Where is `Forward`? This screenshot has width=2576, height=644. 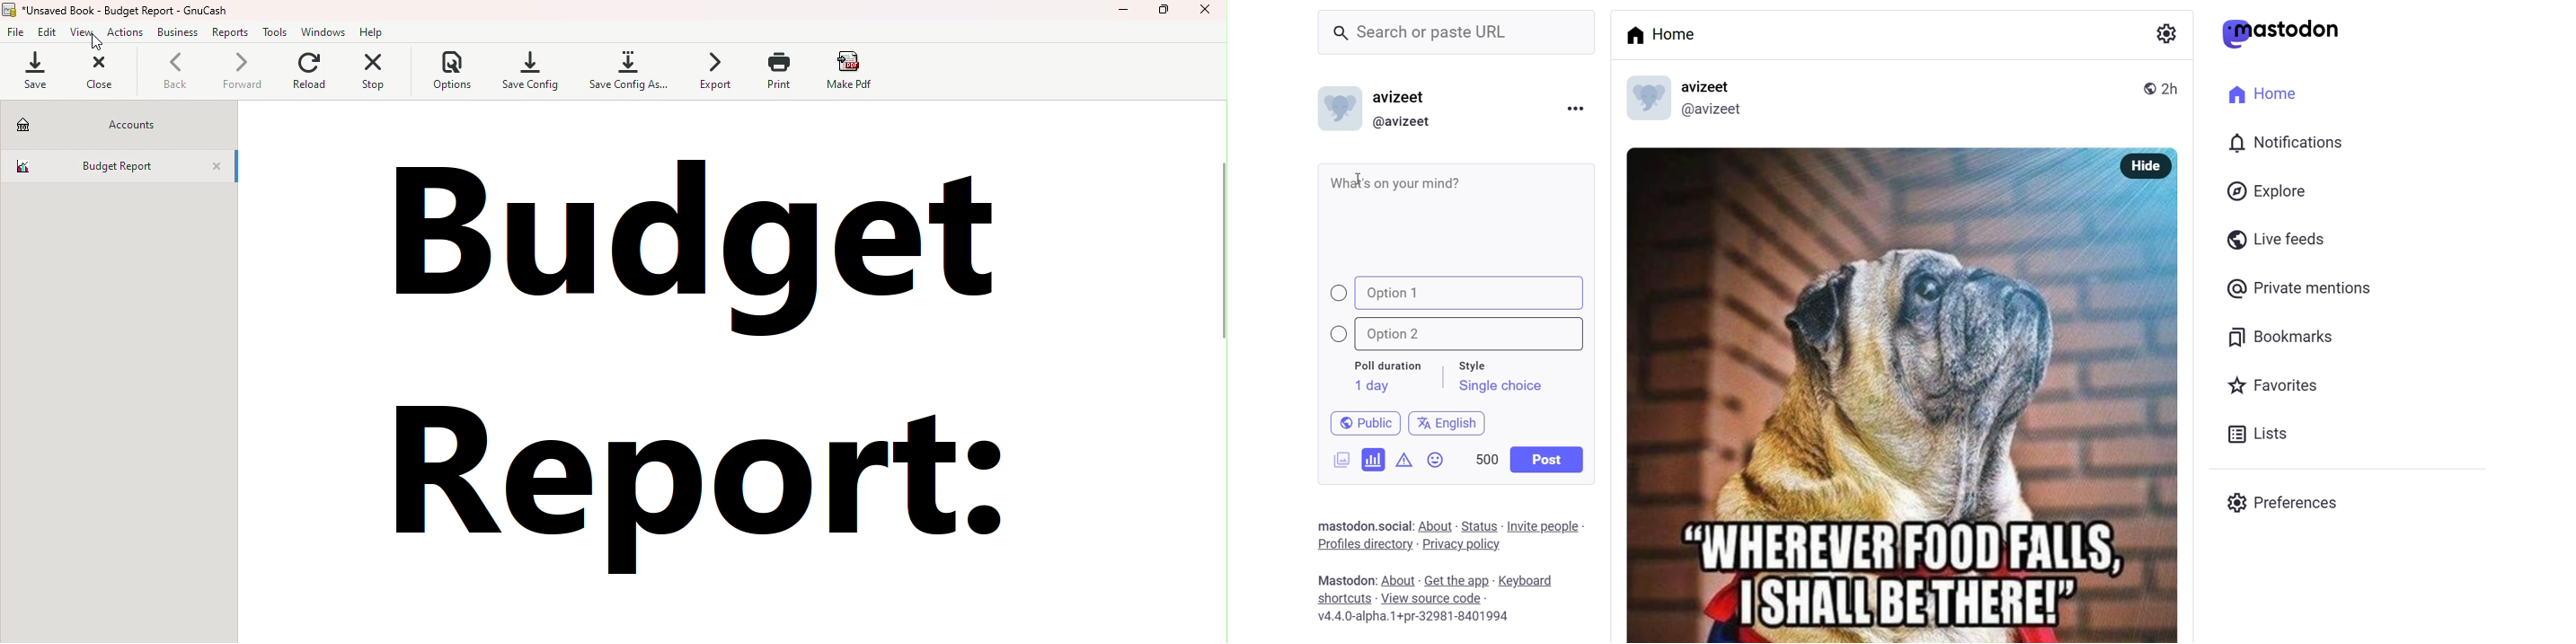
Forward is located at coordinates (243, 75).